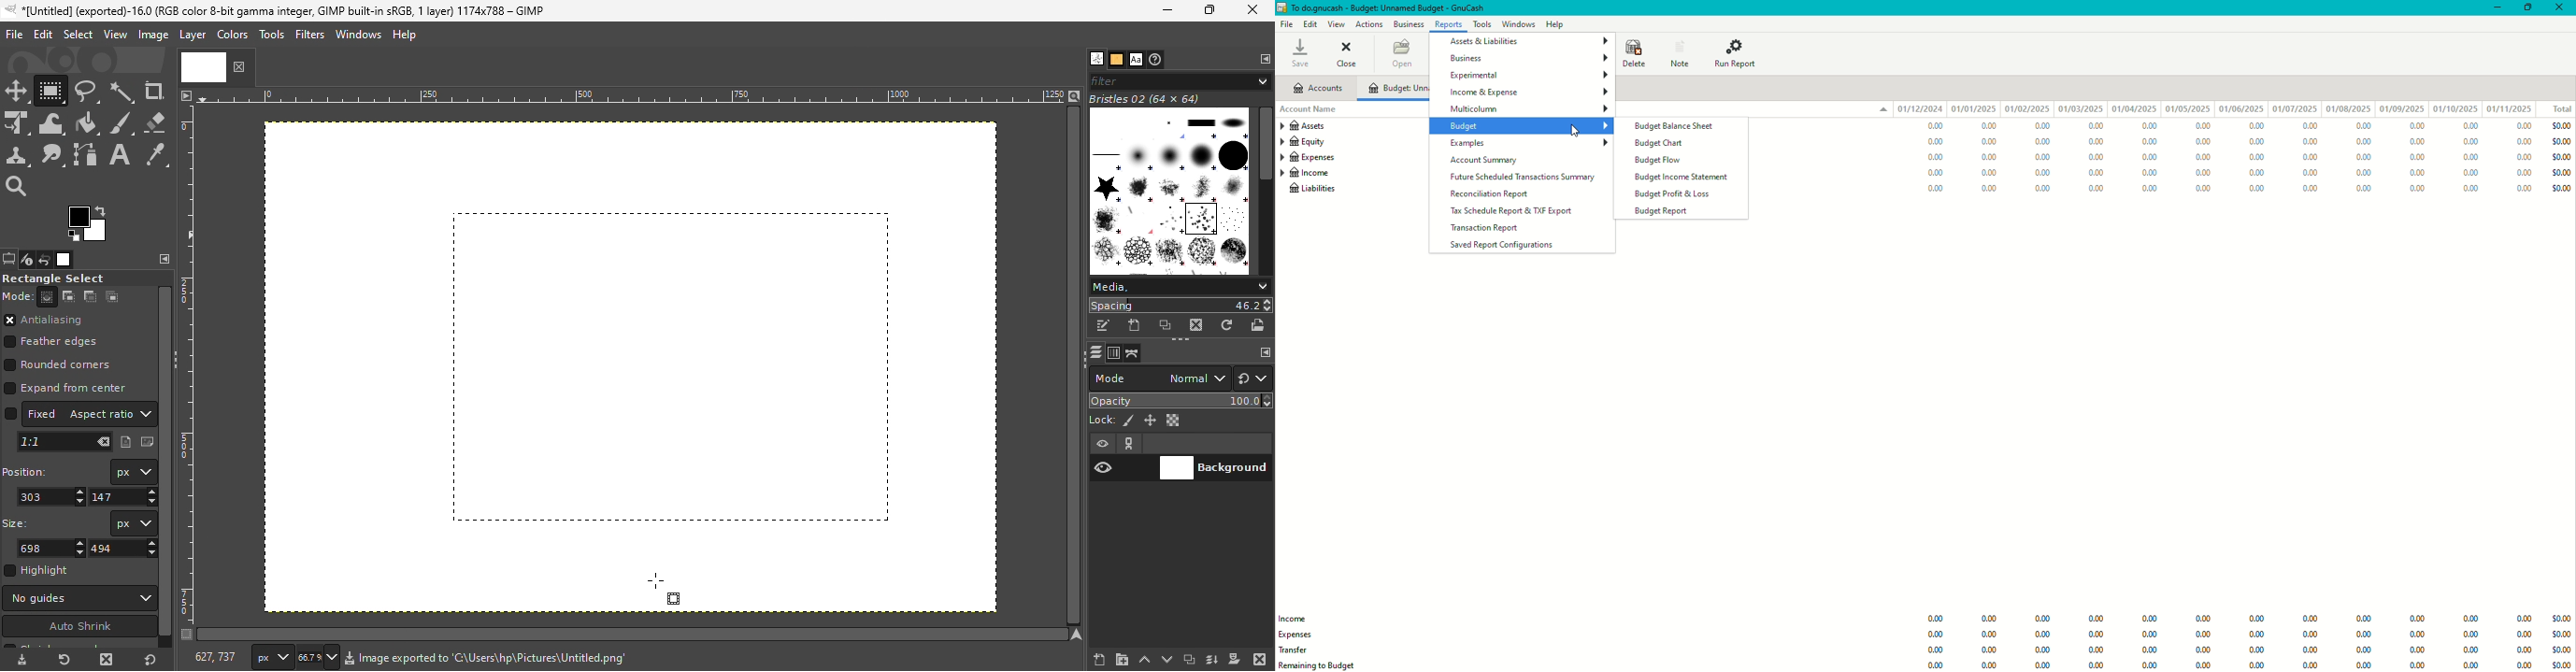 Image resolution: width=2576 pixels, height=672 pixels. I want to click on Smudge tool, so click(52, 156).